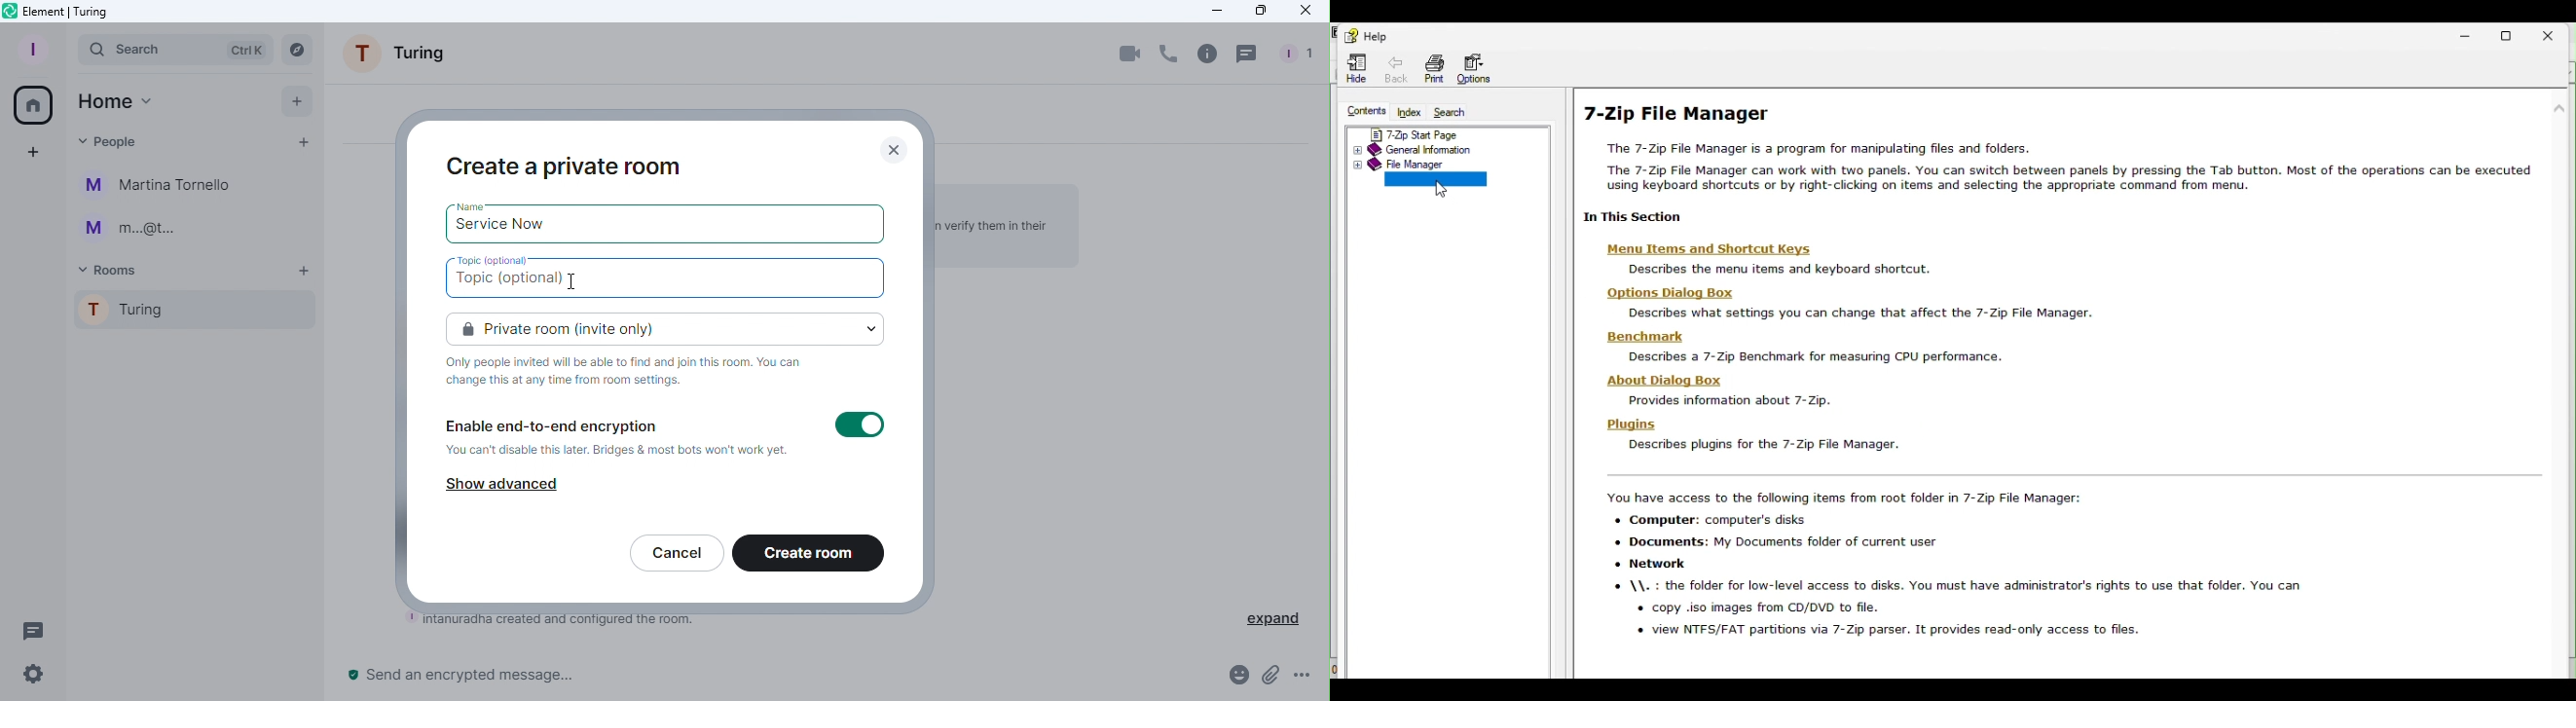  Describe the element at coordinates (1306, 677) in the screenshot. I see `More Options` at that location.